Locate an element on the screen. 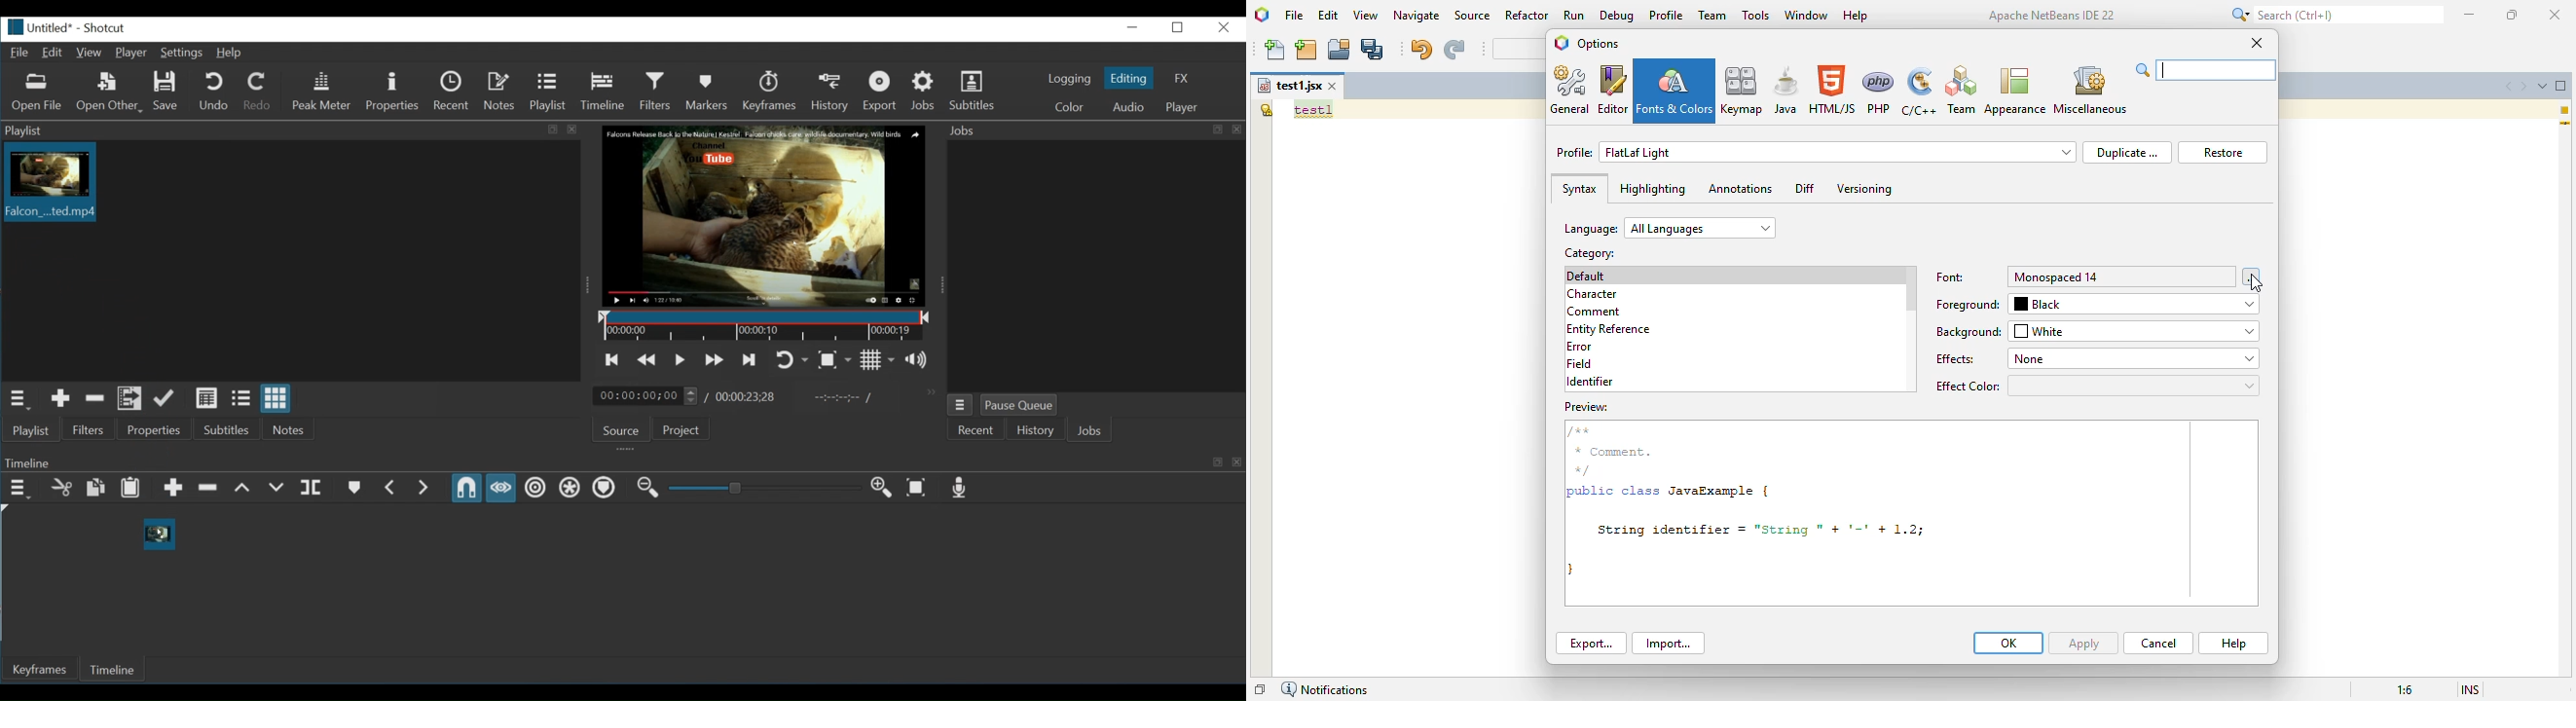 The height and width of the screenshot is (728, 2576). Split at playhead is located at coordinates (313, 488).